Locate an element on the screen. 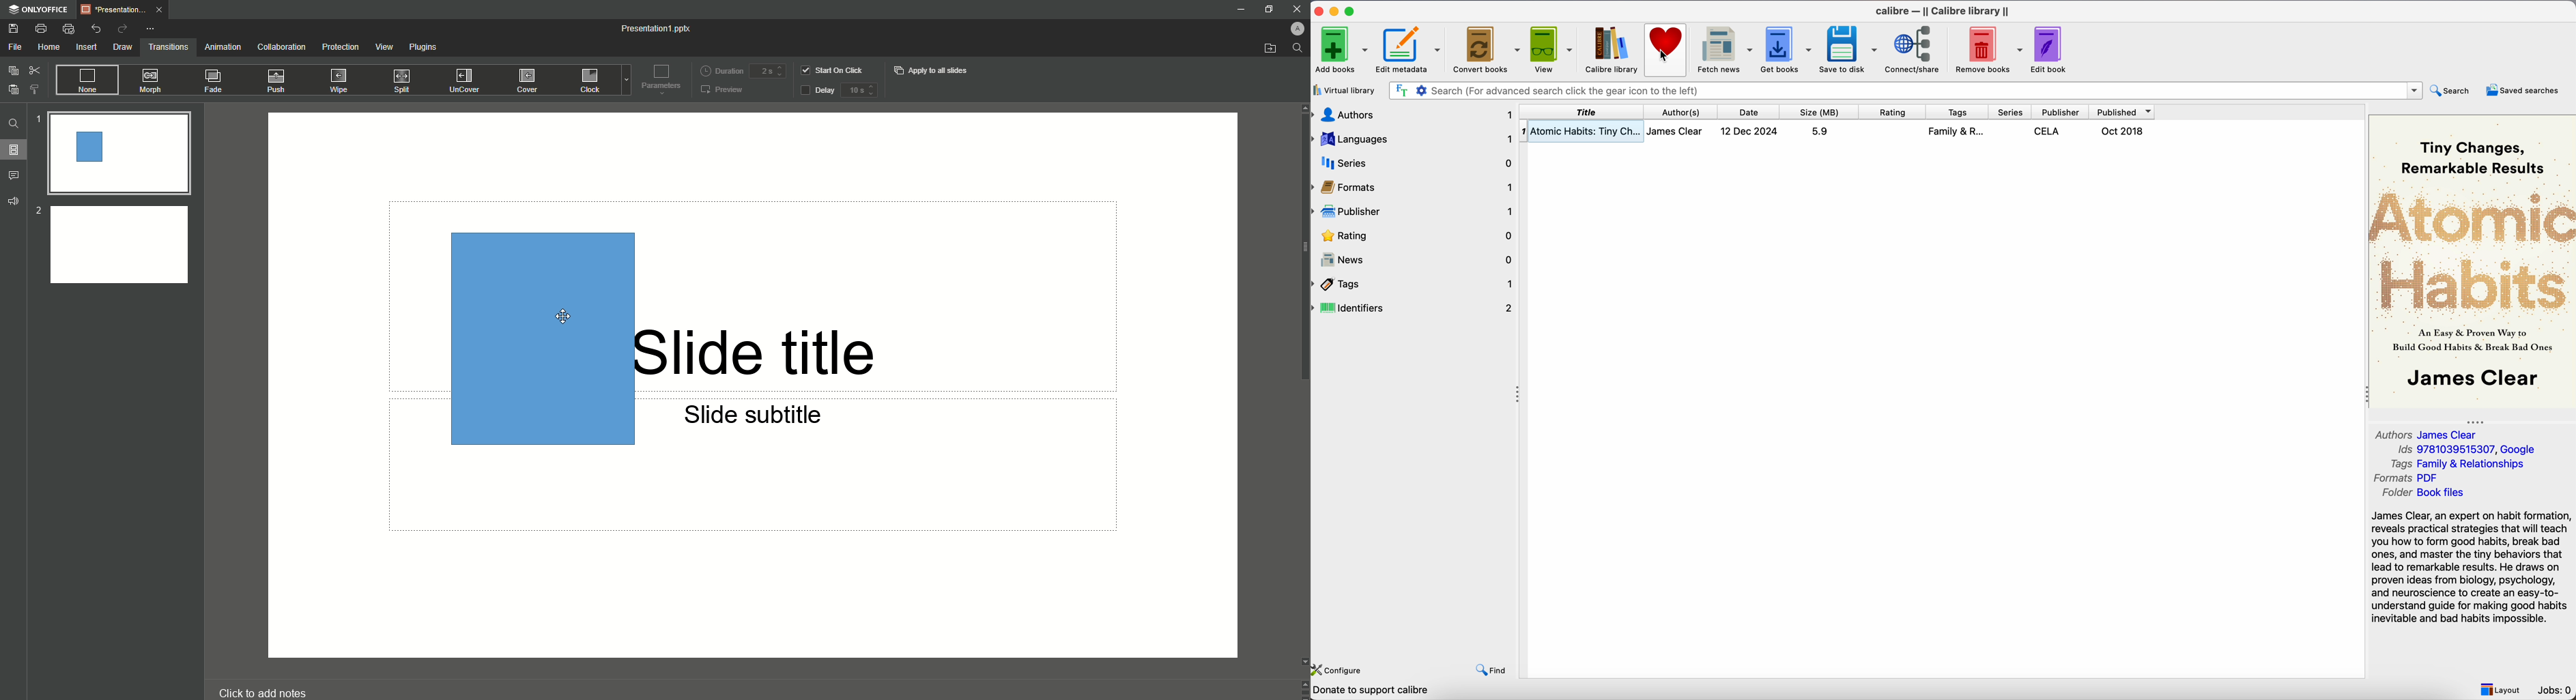  Calibre - || Calibre library || is located at coordinates (1944, 11).